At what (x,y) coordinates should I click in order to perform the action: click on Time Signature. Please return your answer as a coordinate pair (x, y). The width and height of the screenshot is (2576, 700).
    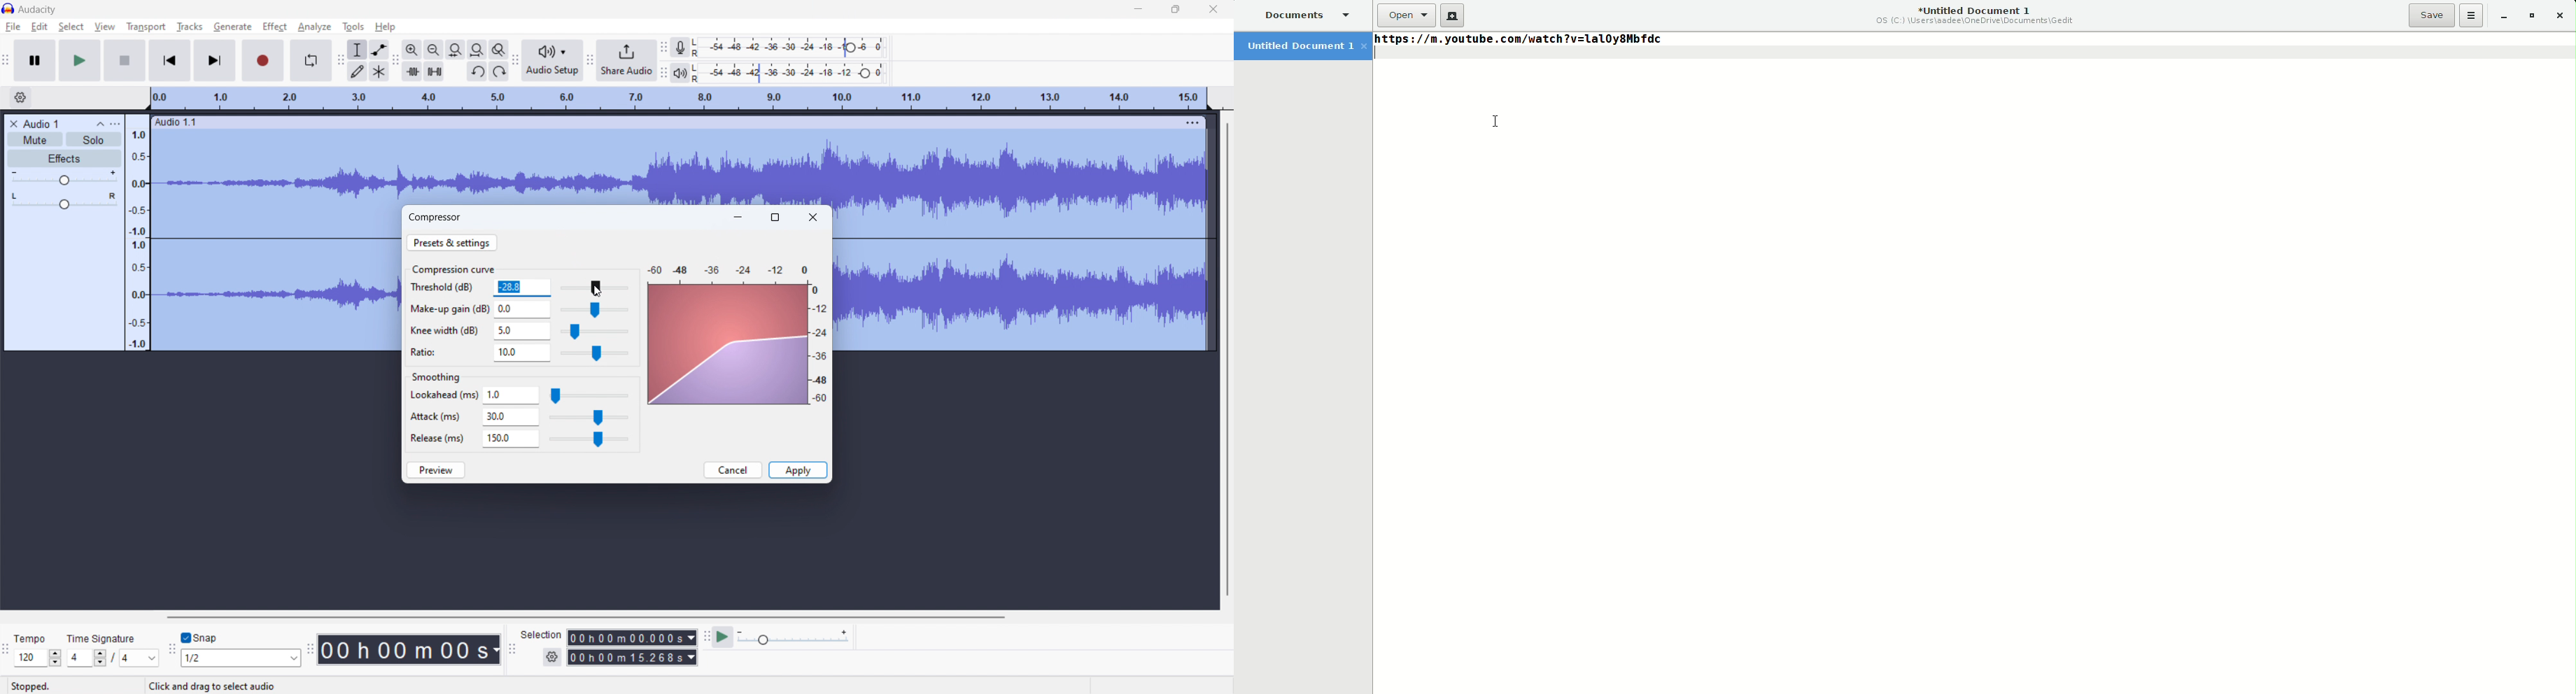
    Looking at the image, I should click on (102, 636).